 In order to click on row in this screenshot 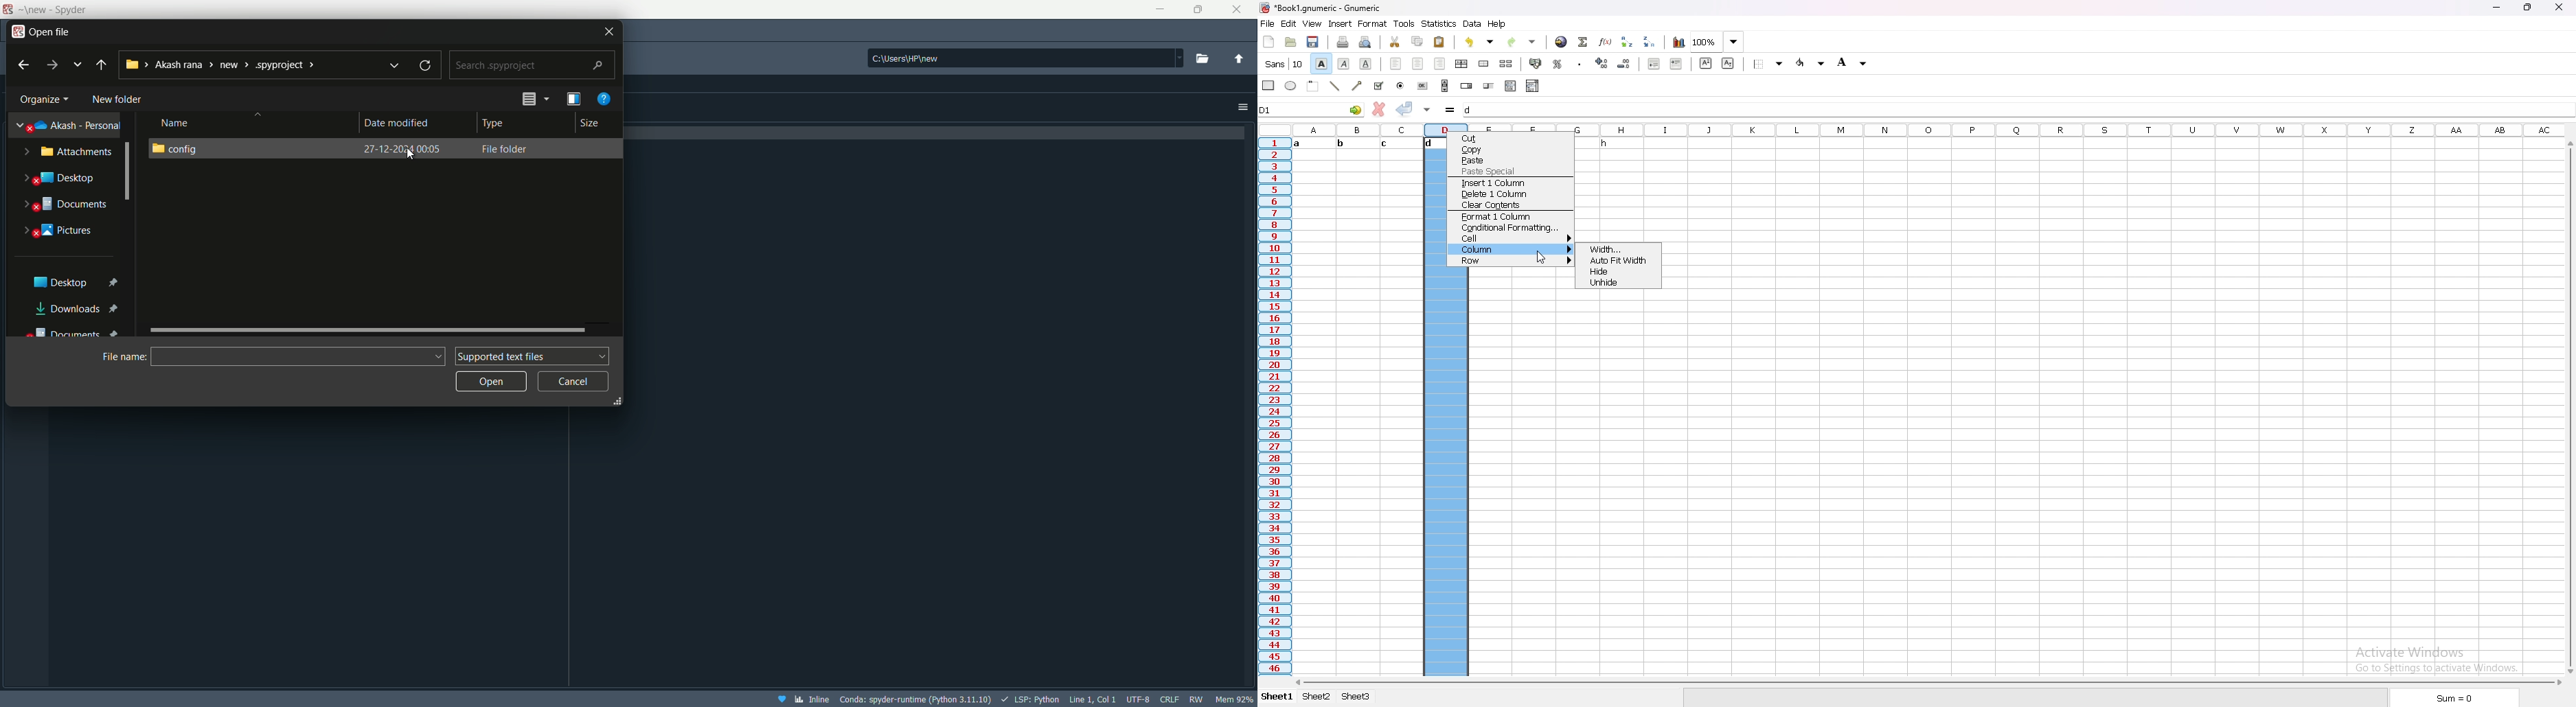, I will do `click(1509, 261)`.